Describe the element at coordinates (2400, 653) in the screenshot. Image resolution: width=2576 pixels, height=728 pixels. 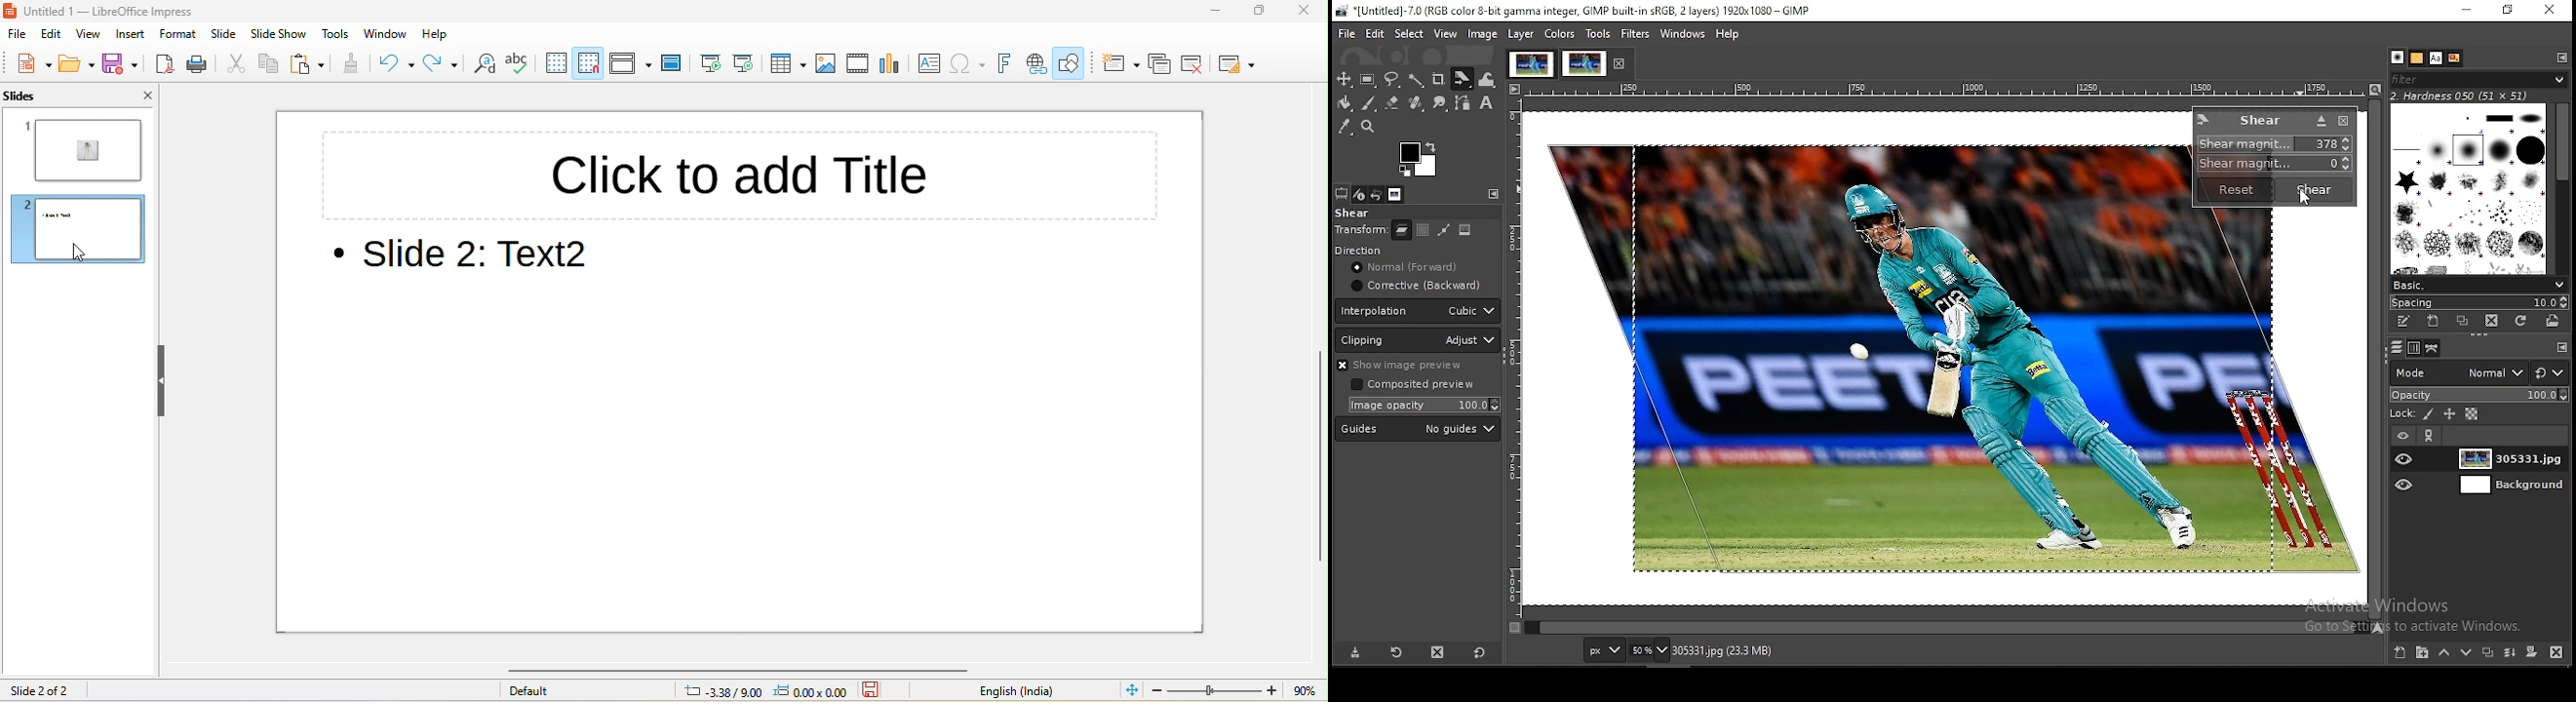
I see `new layer` at that location.